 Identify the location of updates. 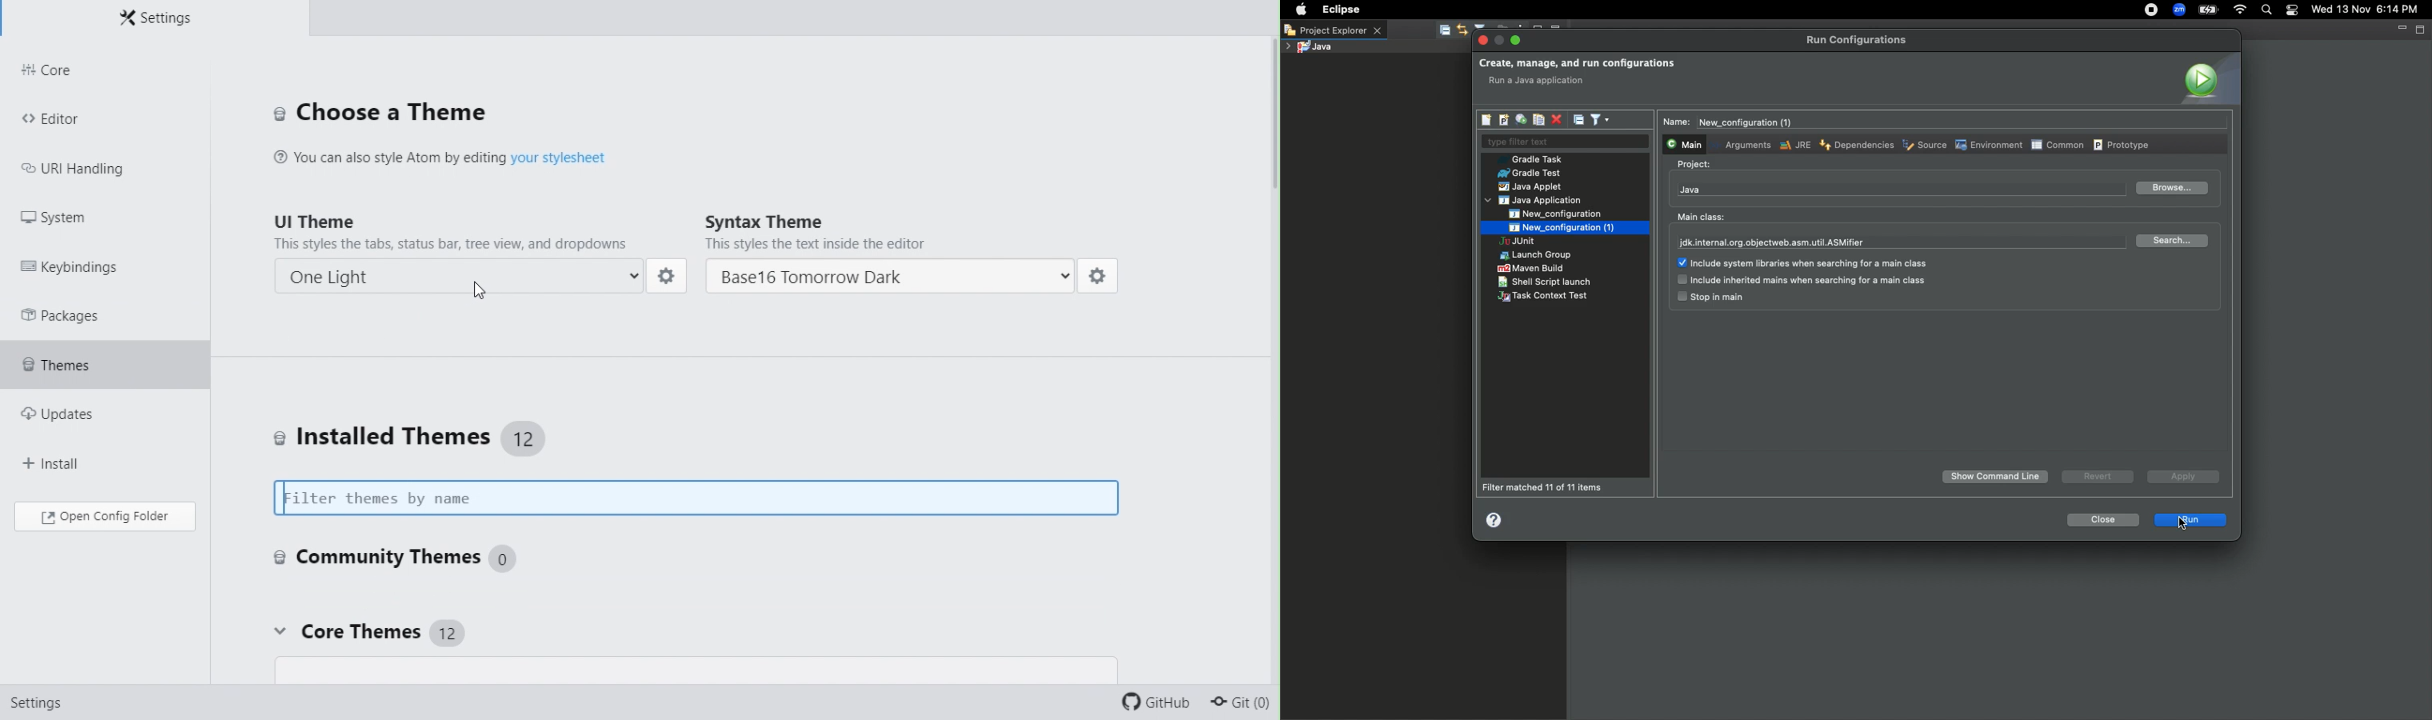
(92, 407).